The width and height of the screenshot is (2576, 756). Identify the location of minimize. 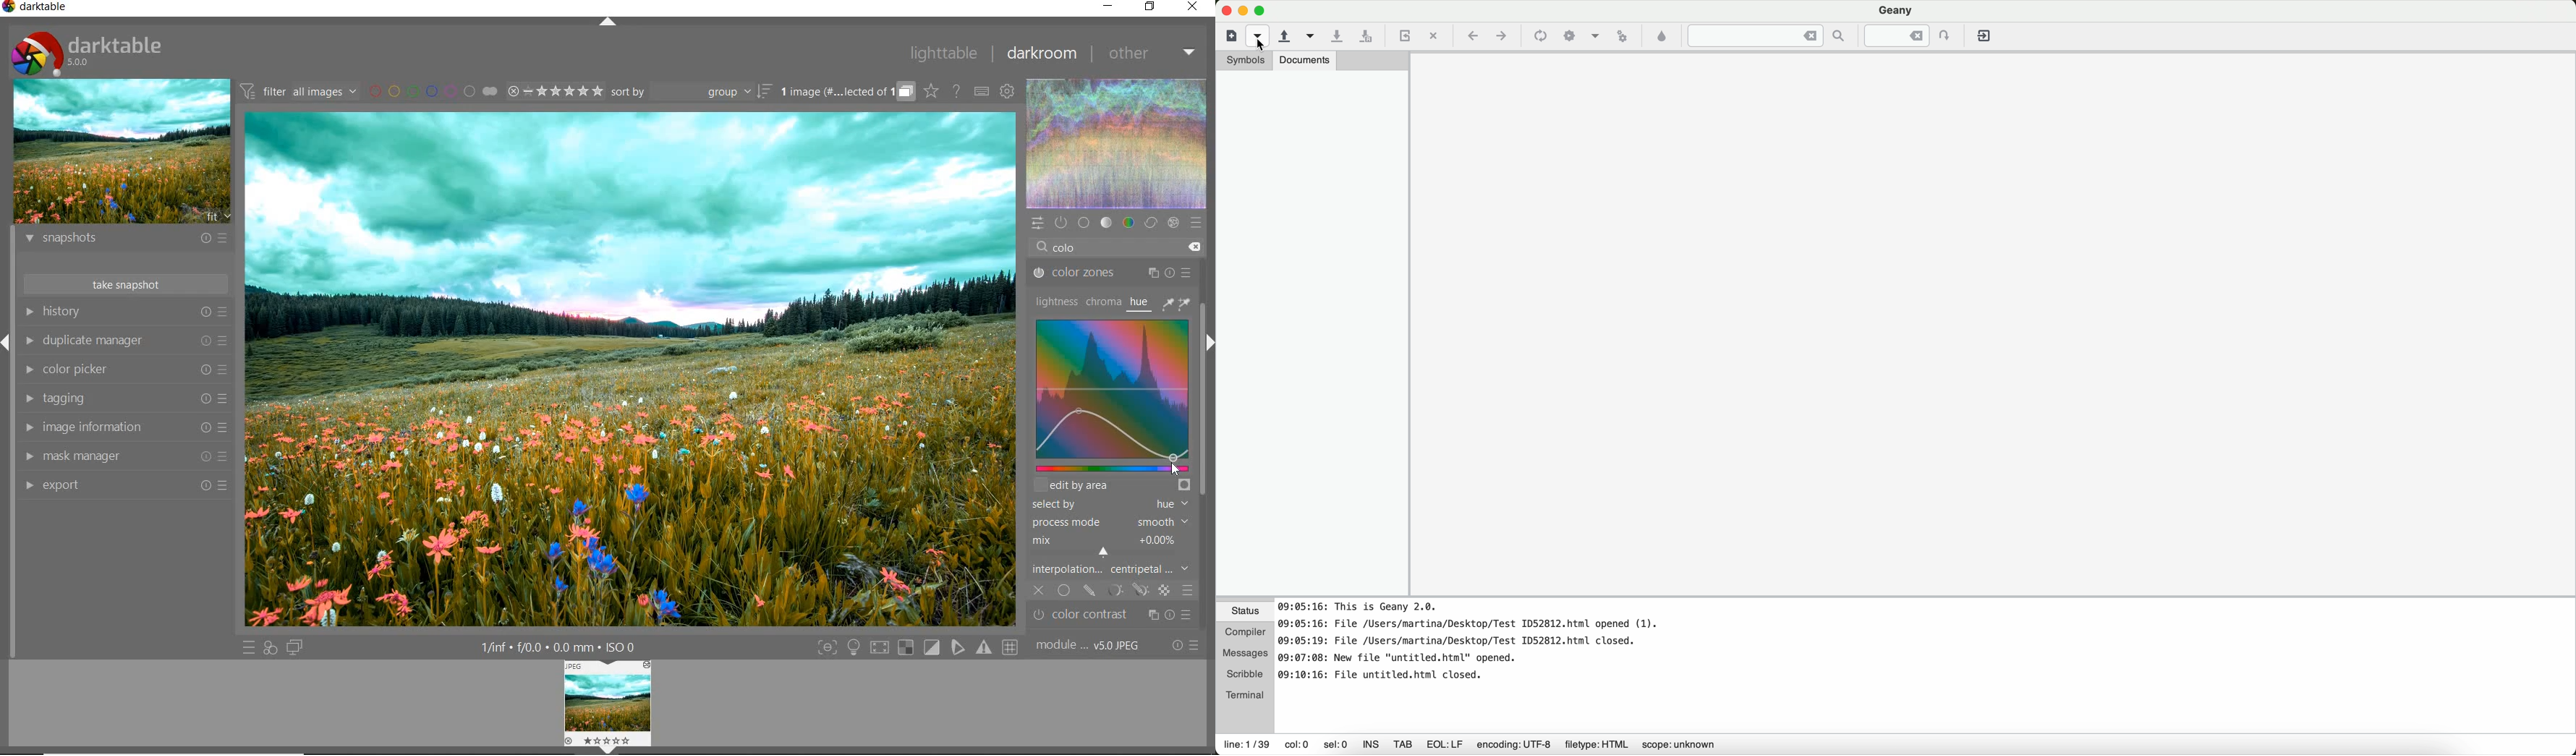
(1110, 7).